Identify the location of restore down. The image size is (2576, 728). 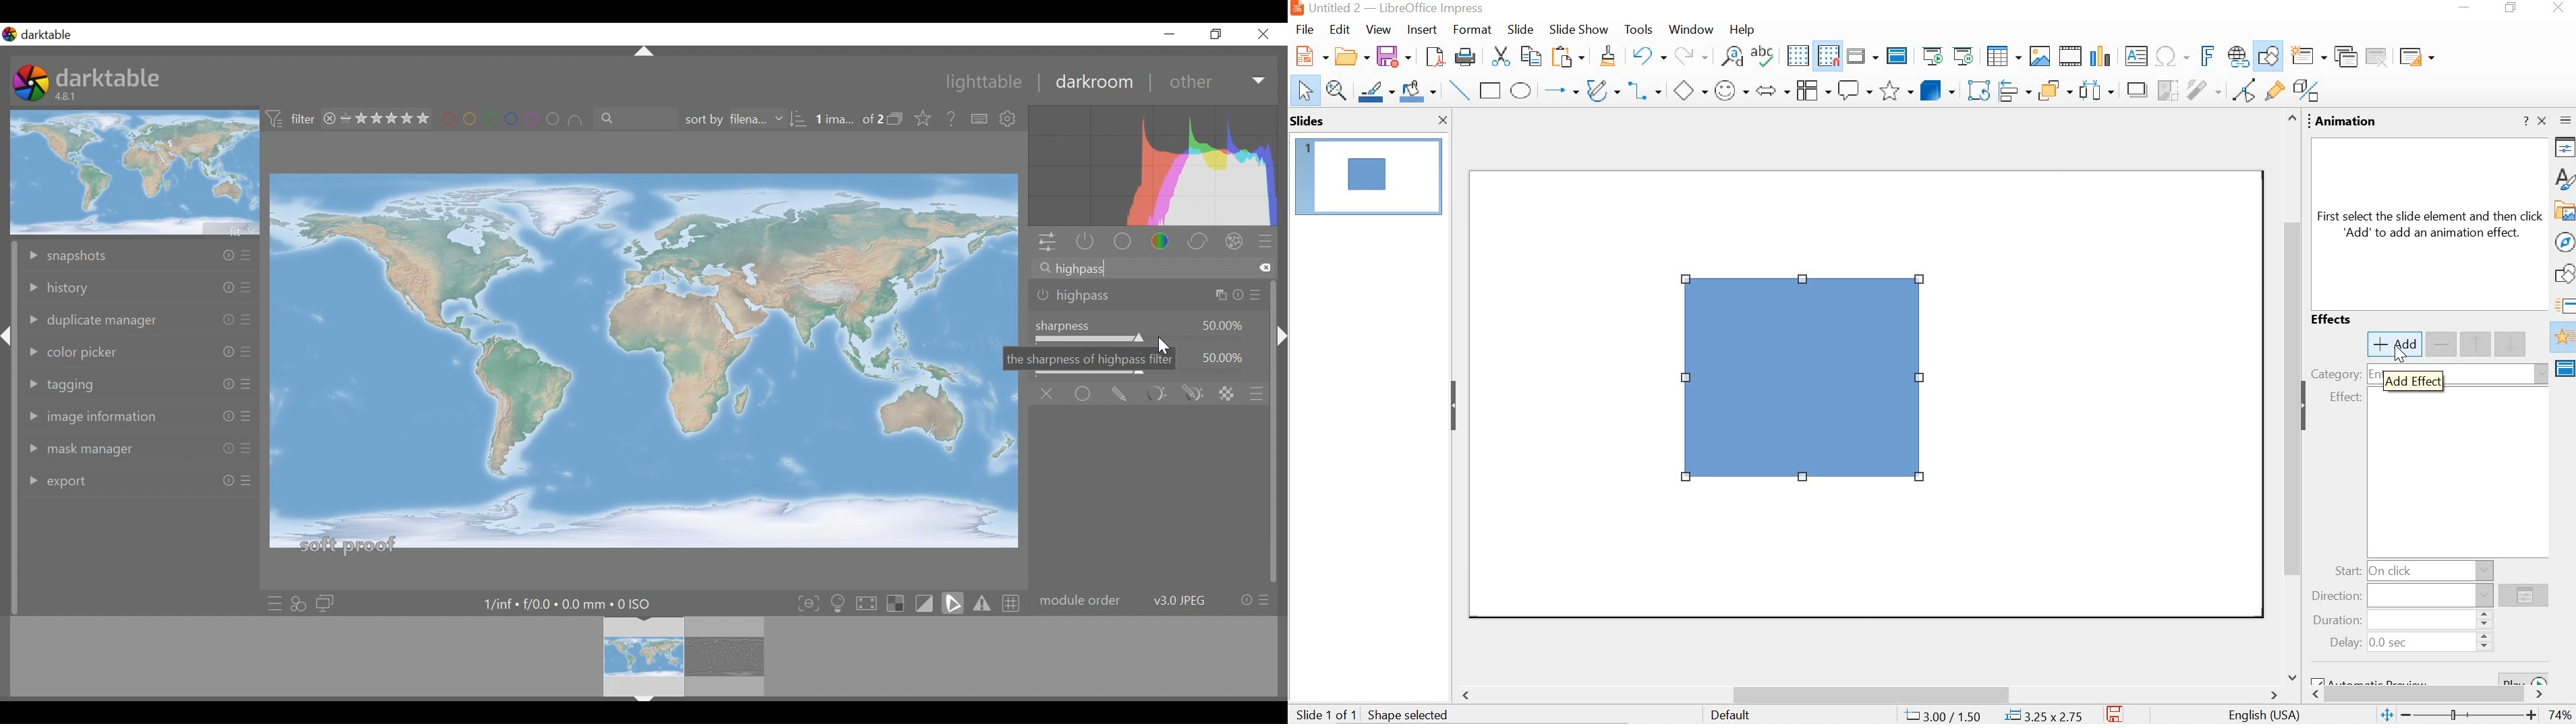
(2515, 8).